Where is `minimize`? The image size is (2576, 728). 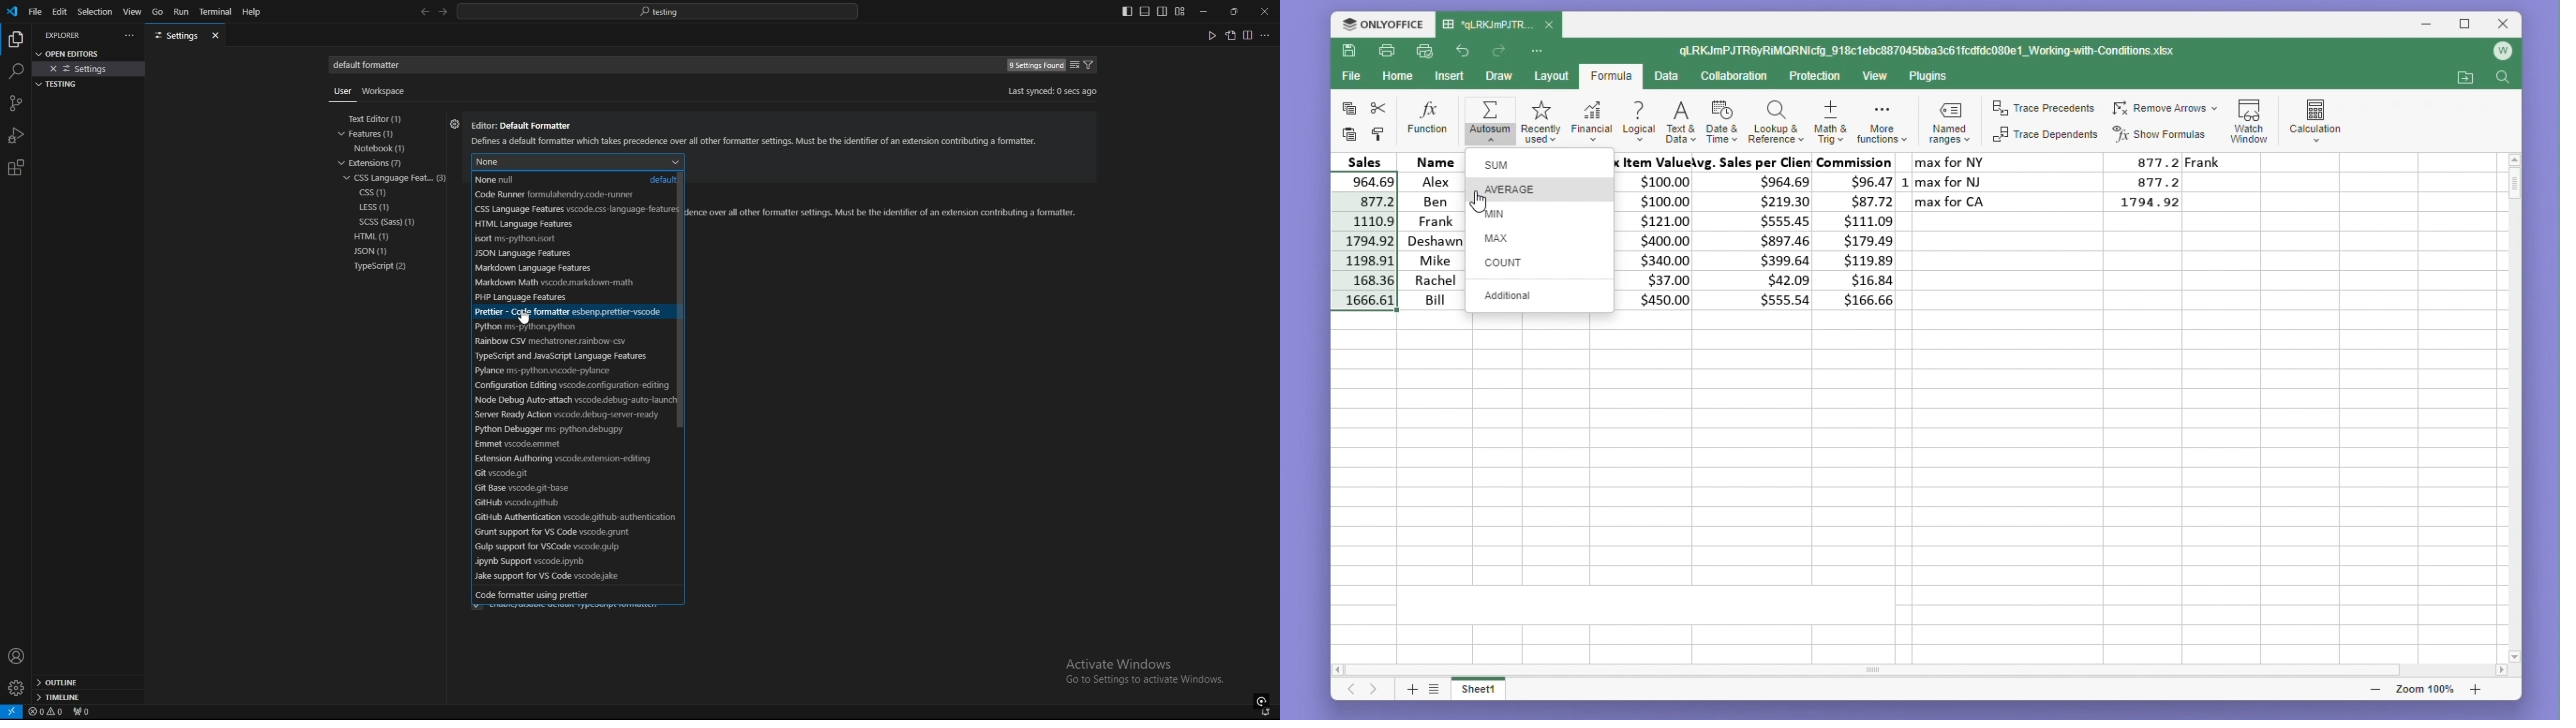
minimize is located at coordinates (1204, 12).